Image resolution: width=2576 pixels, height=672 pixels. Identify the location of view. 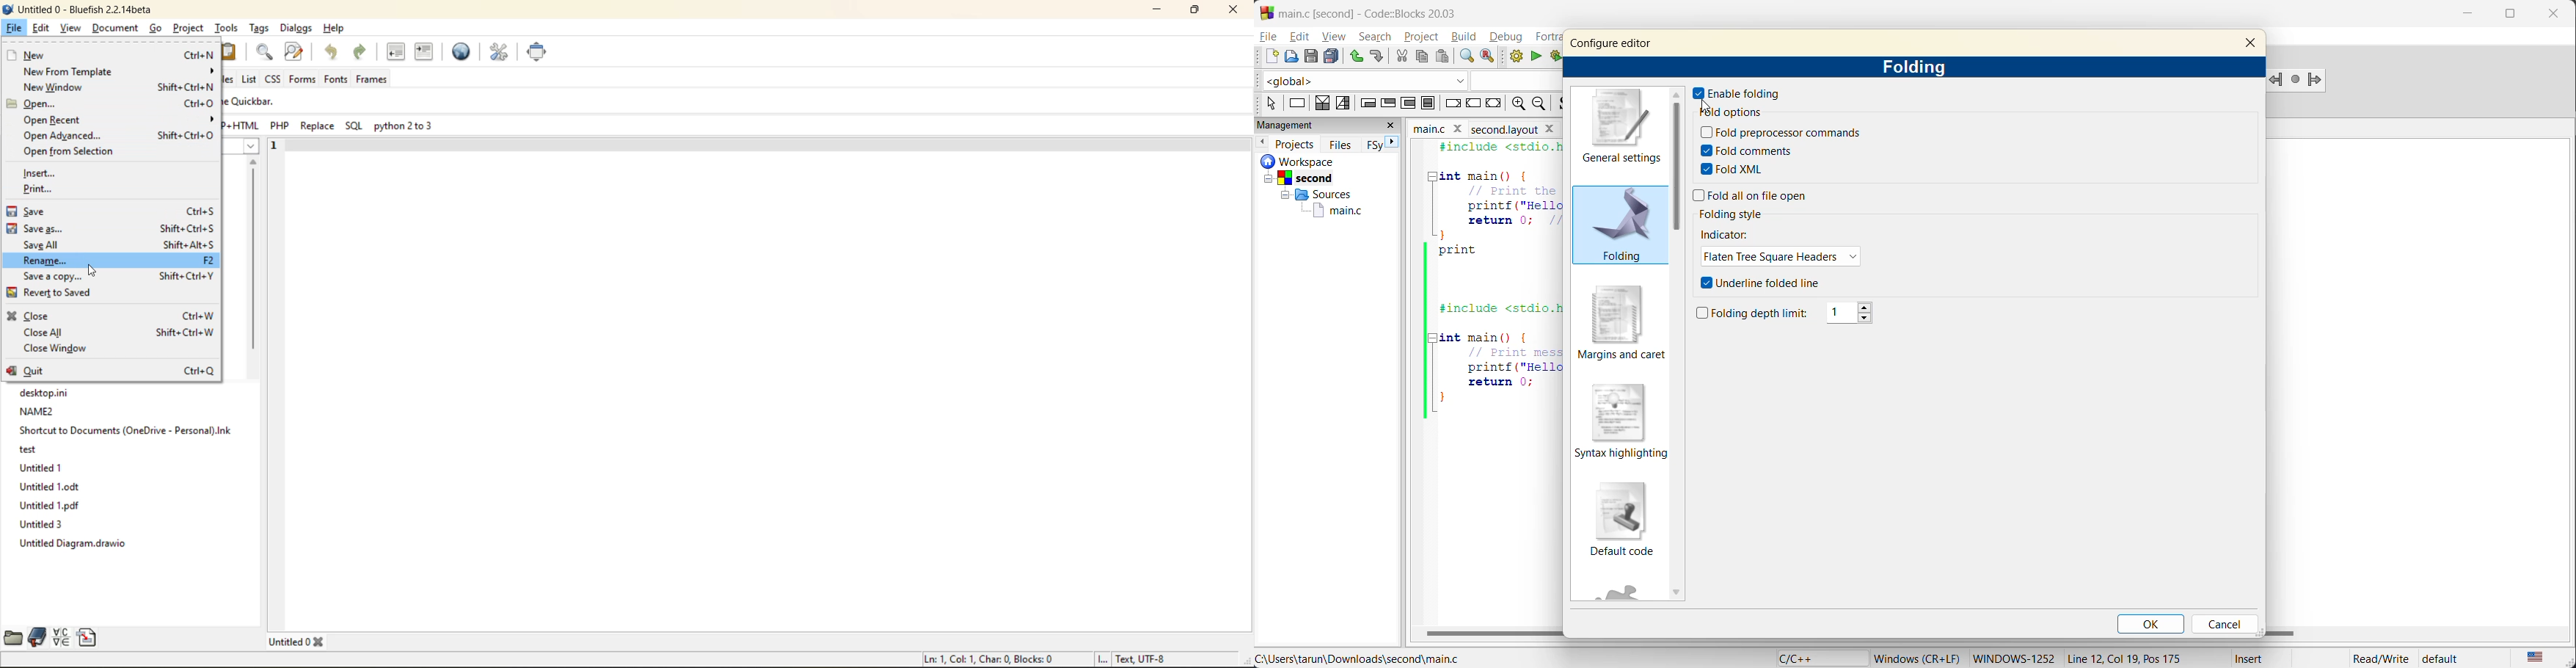
(69, 27).